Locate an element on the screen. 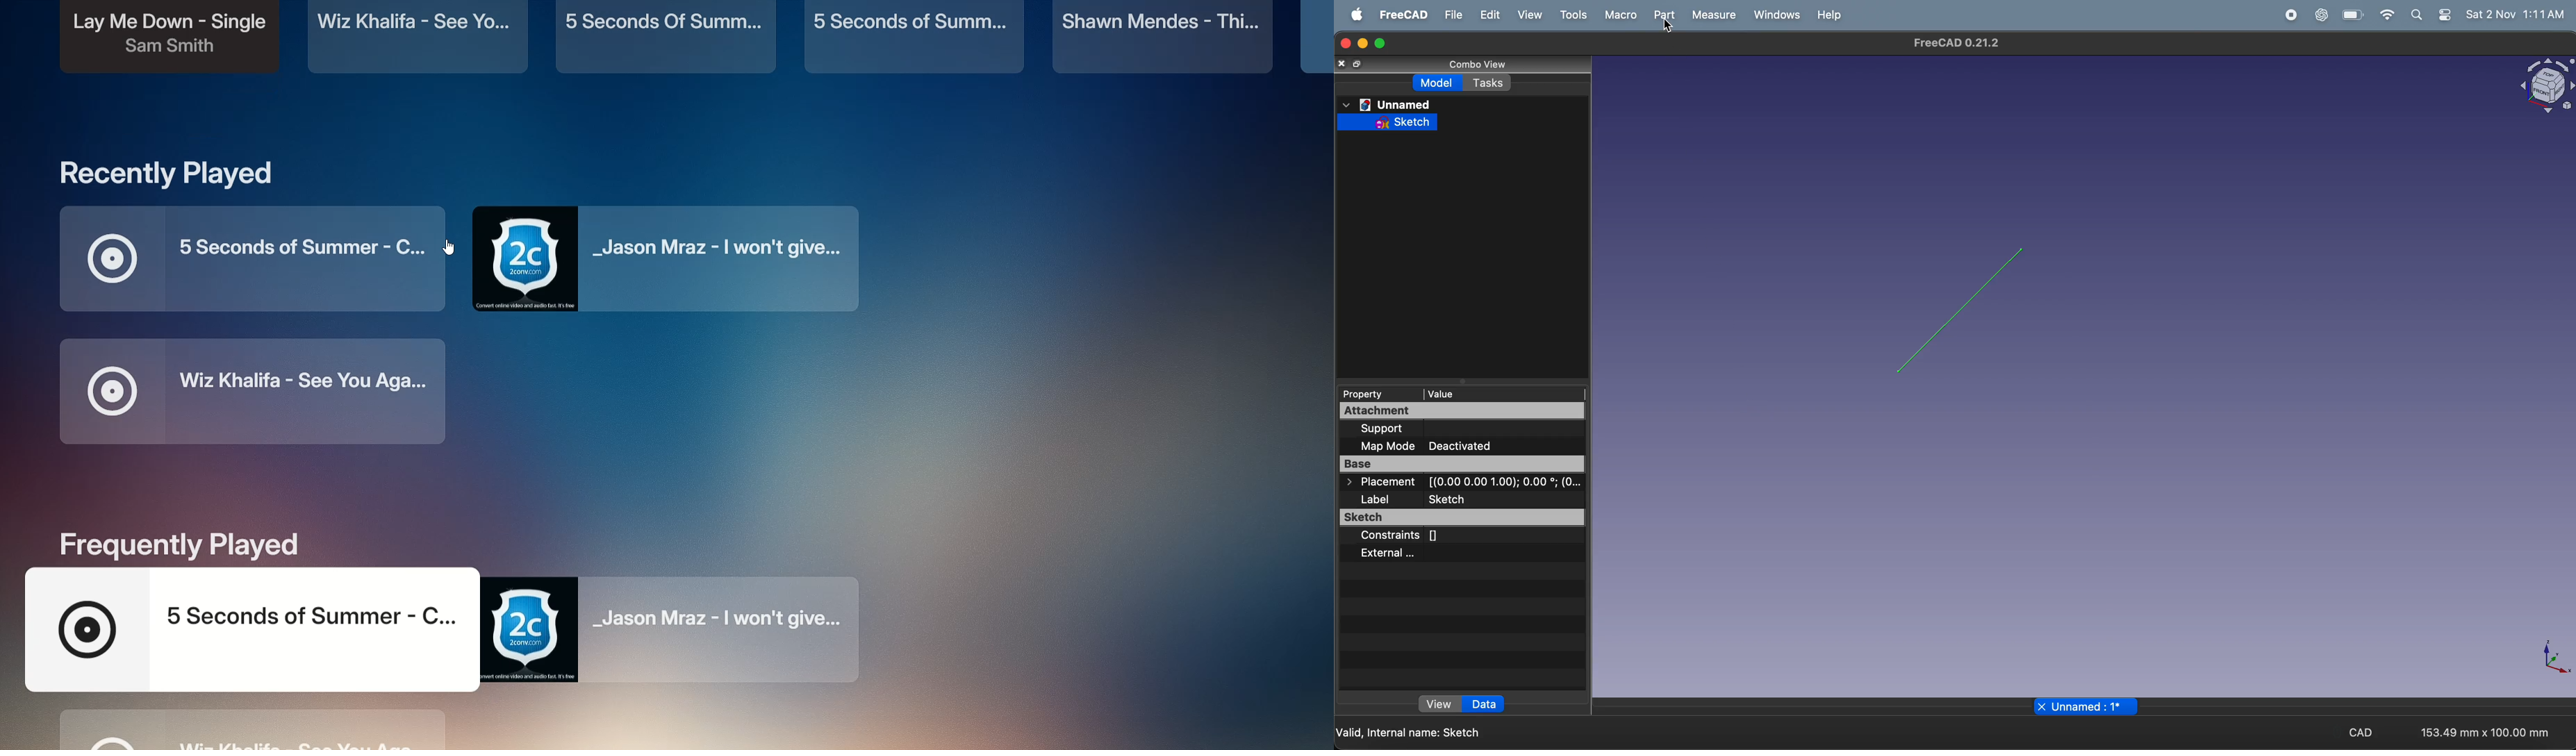  map mode is located at coordinates (1383, 447).